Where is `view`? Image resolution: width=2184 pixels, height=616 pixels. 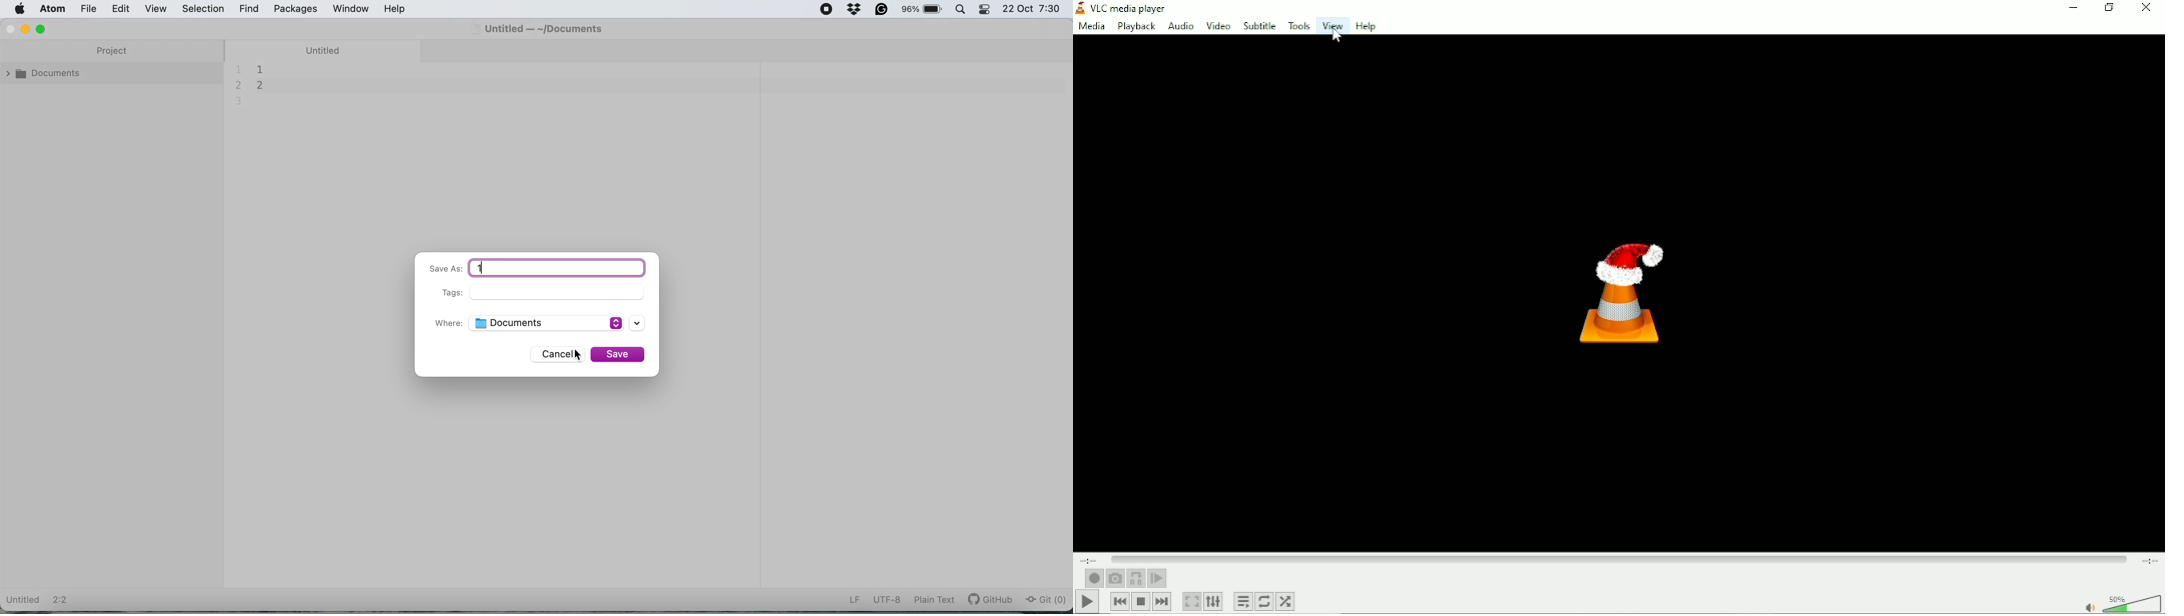 view is located at coordinates (158, 8).